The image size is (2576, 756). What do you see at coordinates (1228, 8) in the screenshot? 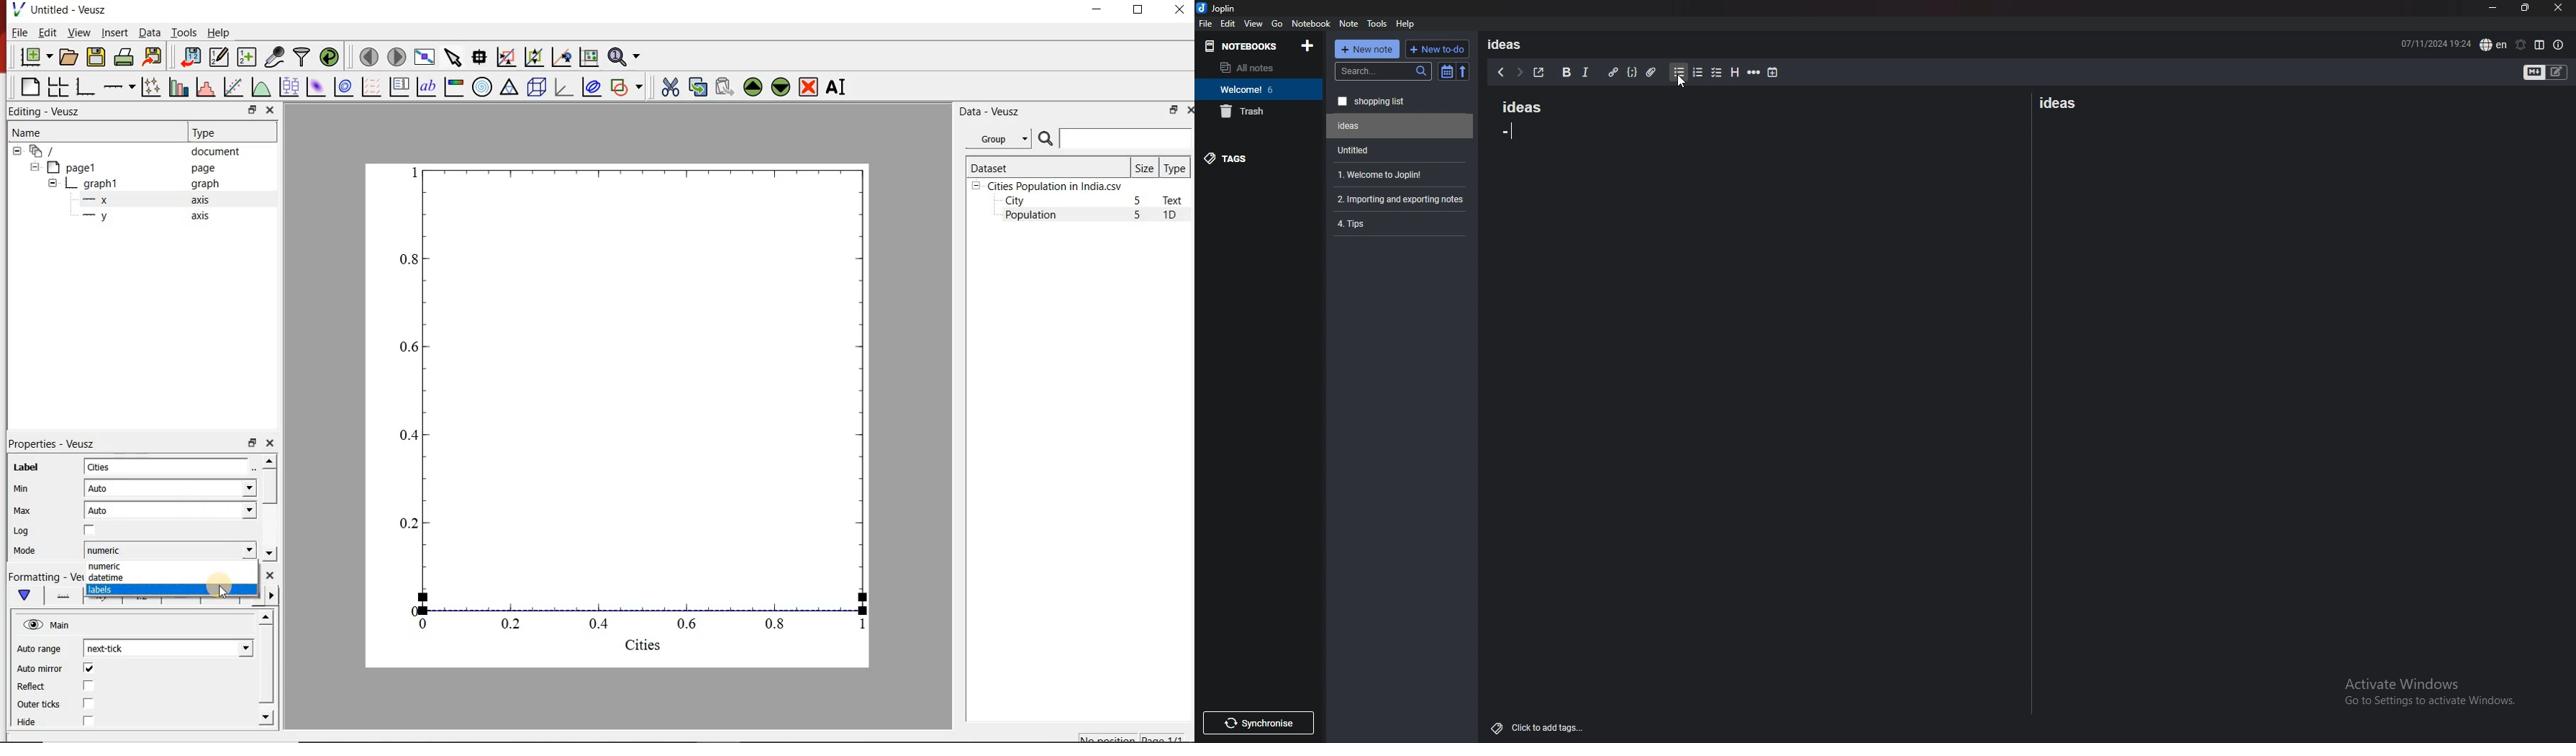
I see `Joplin` at bounding box center [1228, 8].